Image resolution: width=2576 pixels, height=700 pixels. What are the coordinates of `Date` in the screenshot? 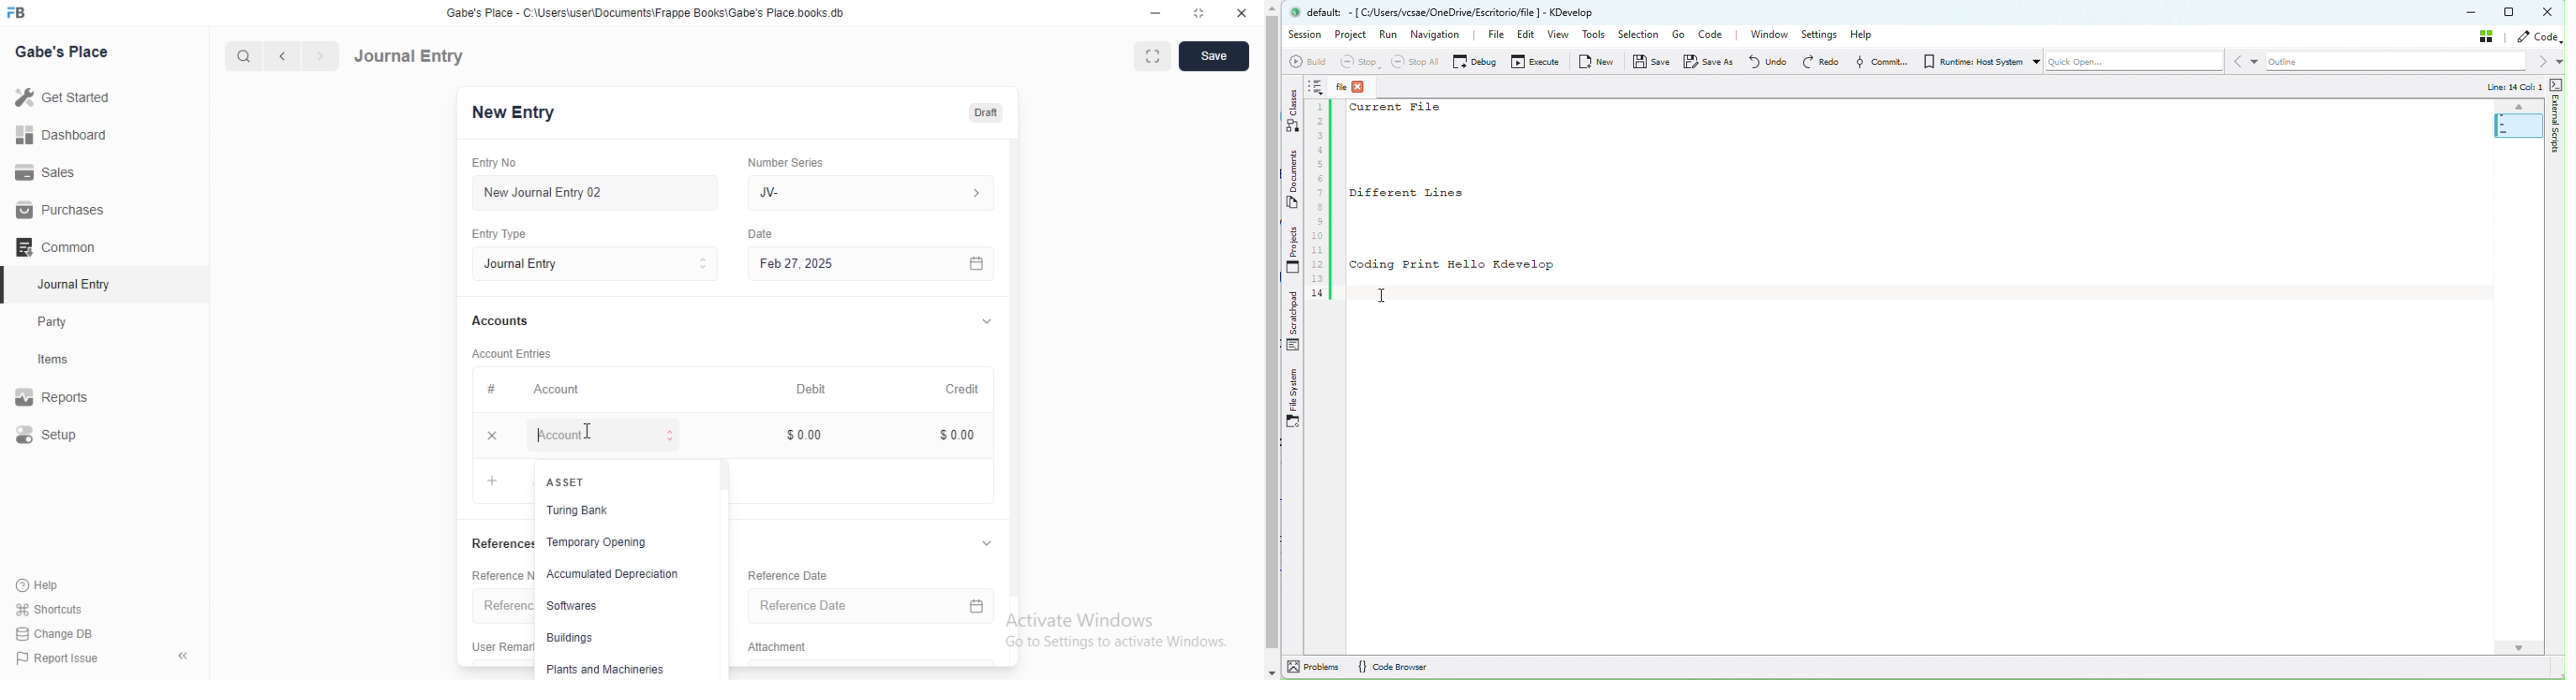 It's located at (772, 232).